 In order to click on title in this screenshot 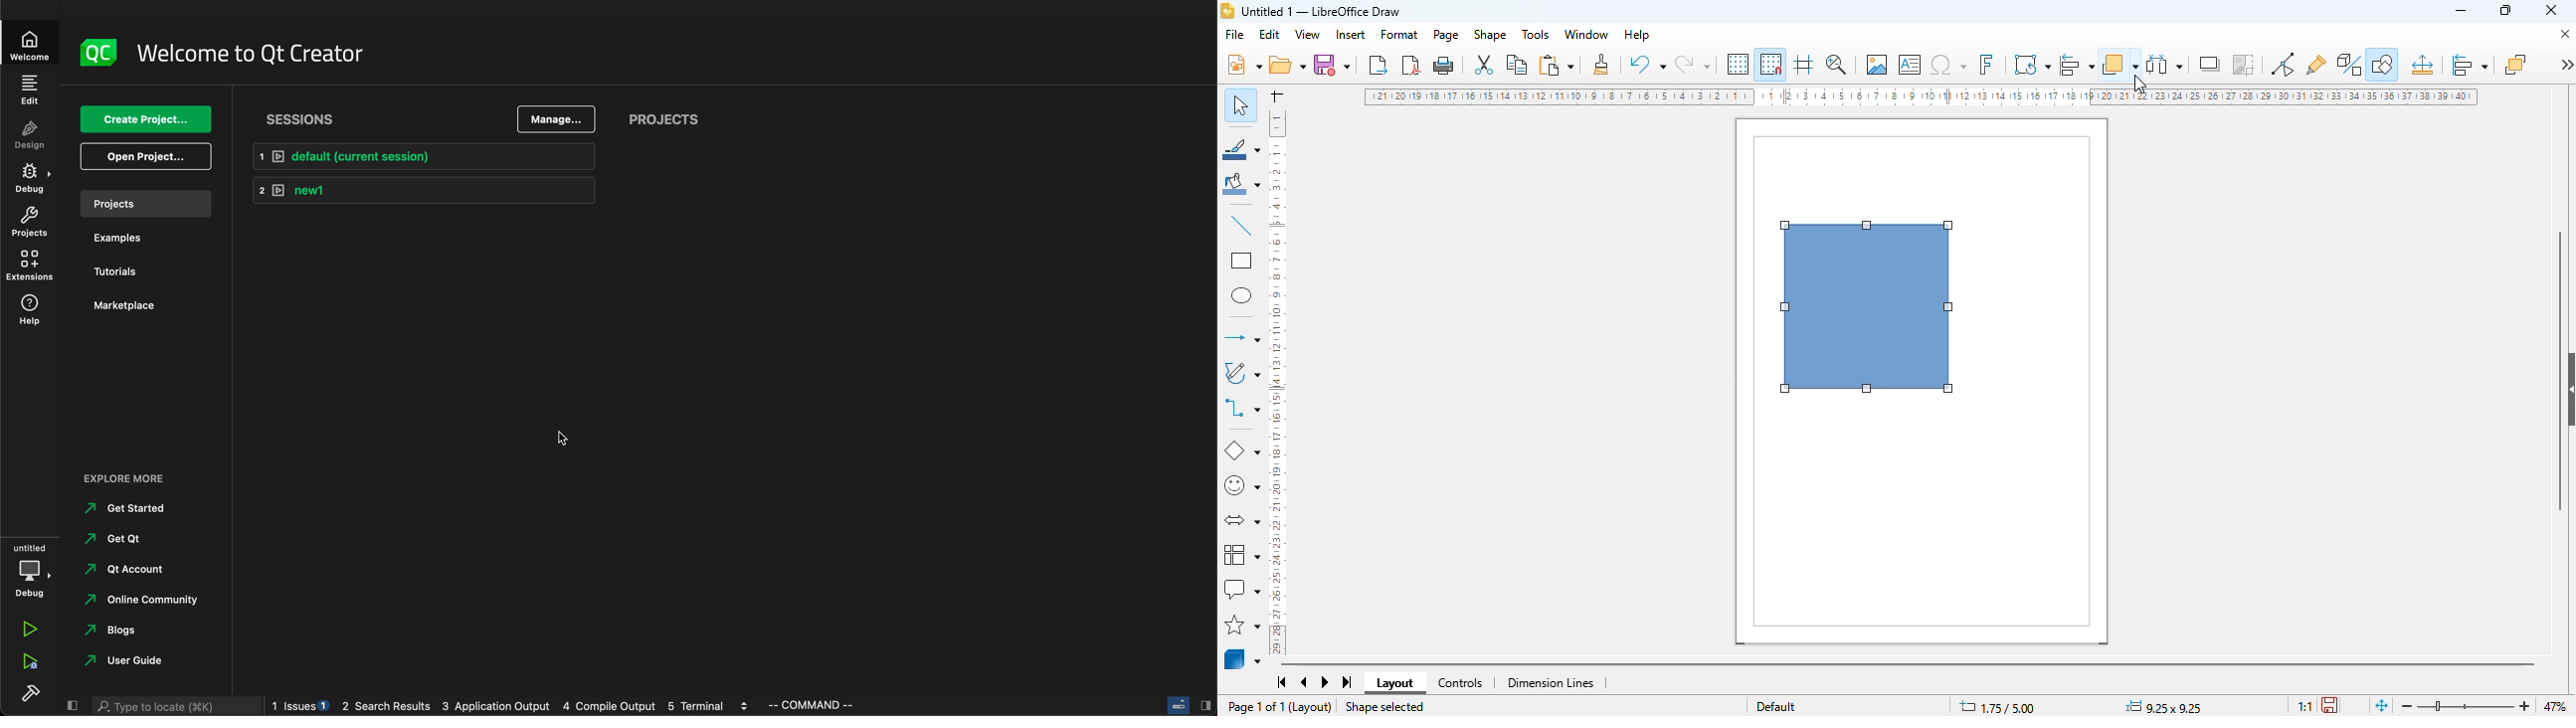, I will do `click(1321, 11)`.